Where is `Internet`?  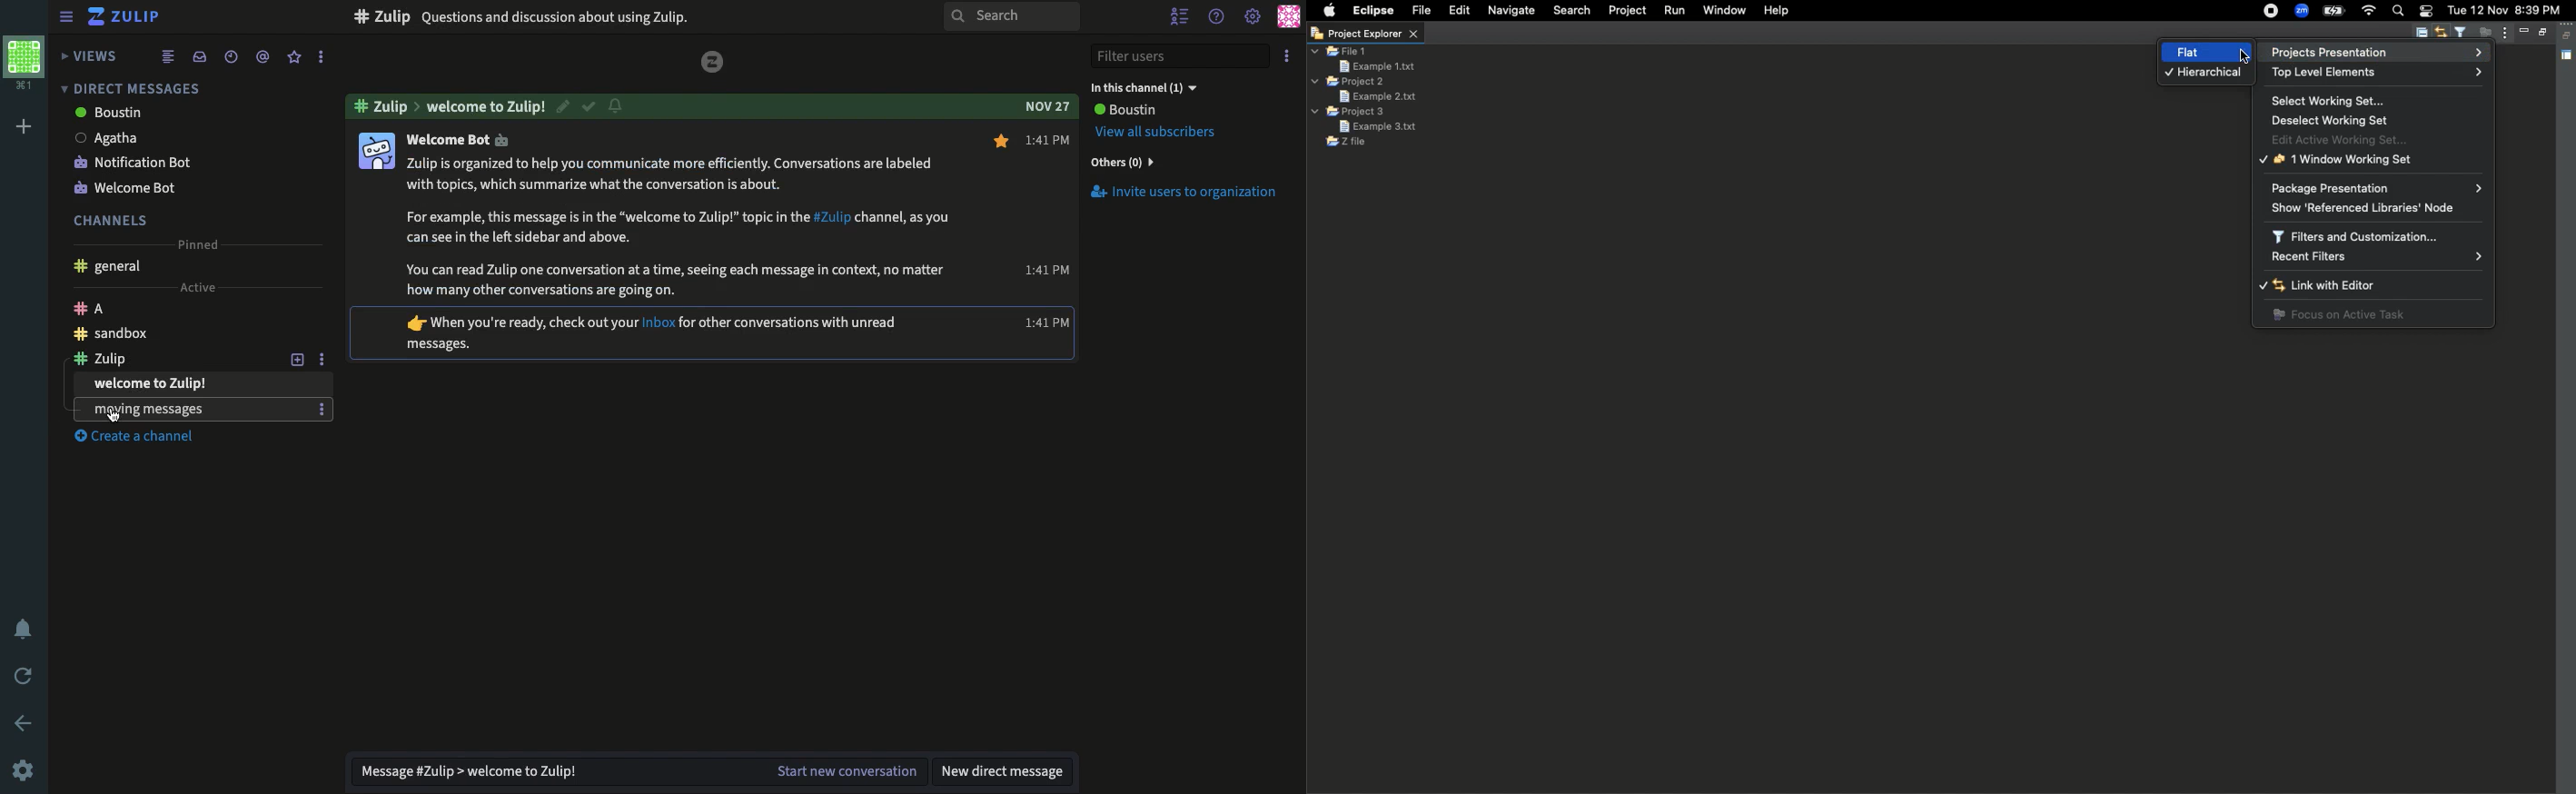
Internet is located at coordinates (2369, 11).